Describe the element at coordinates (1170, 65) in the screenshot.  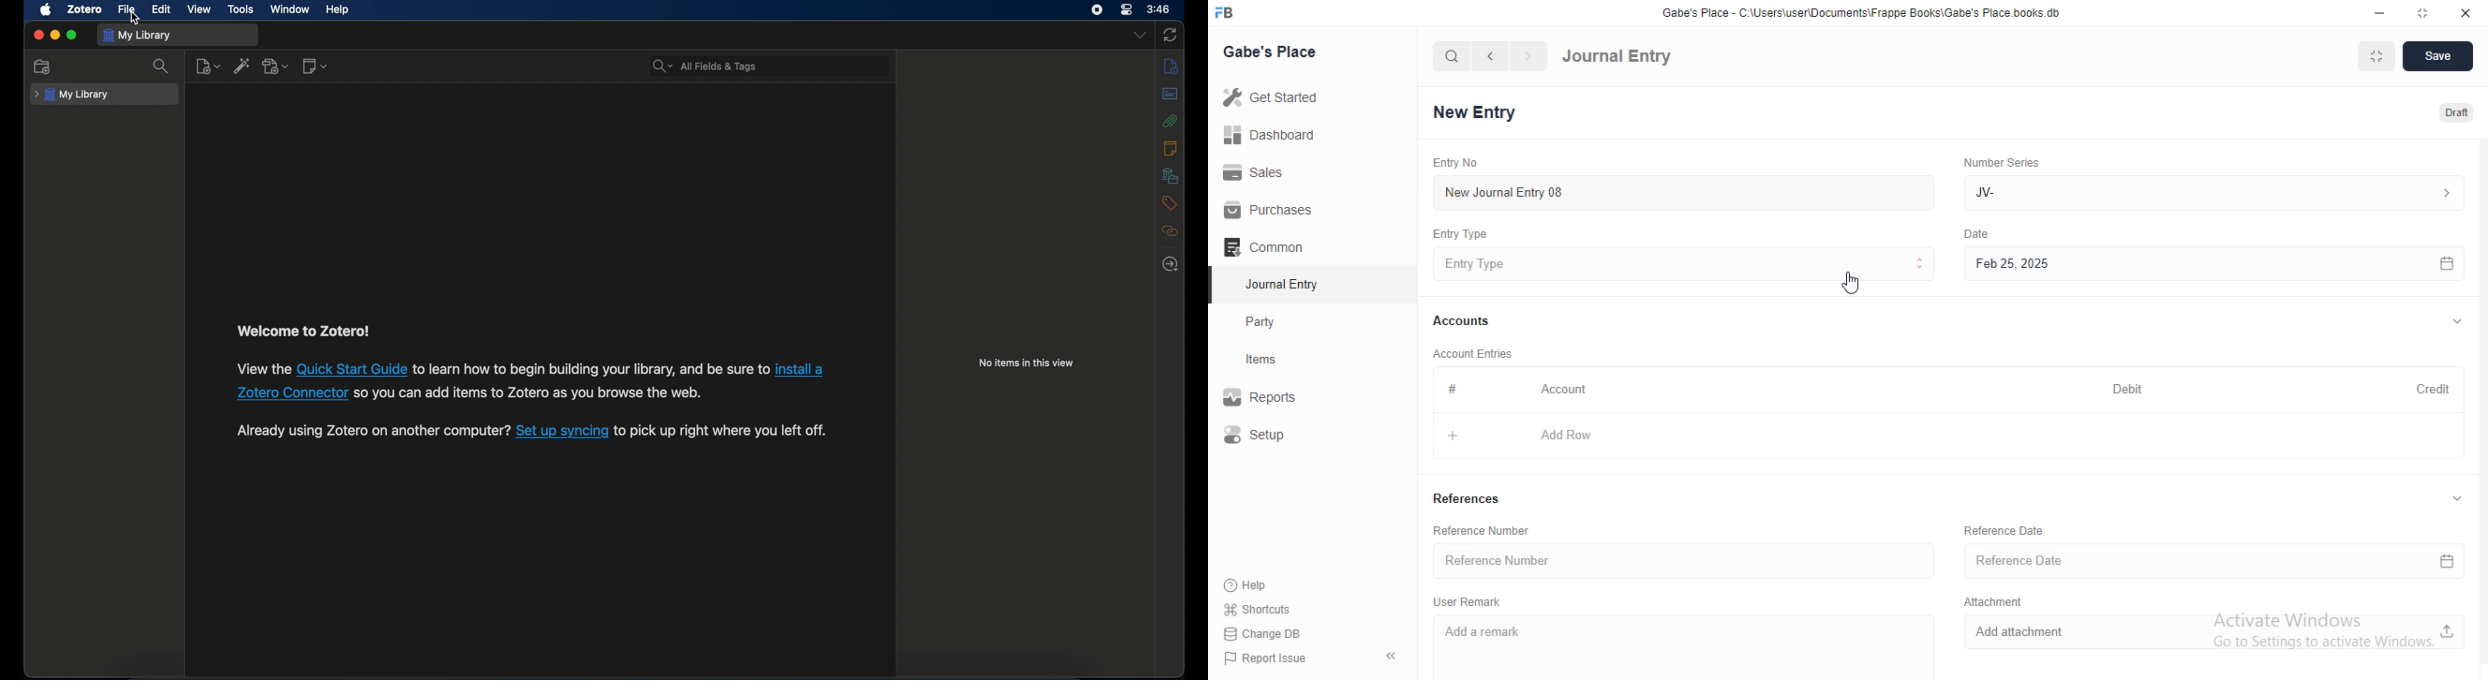
I see `info` at that location.